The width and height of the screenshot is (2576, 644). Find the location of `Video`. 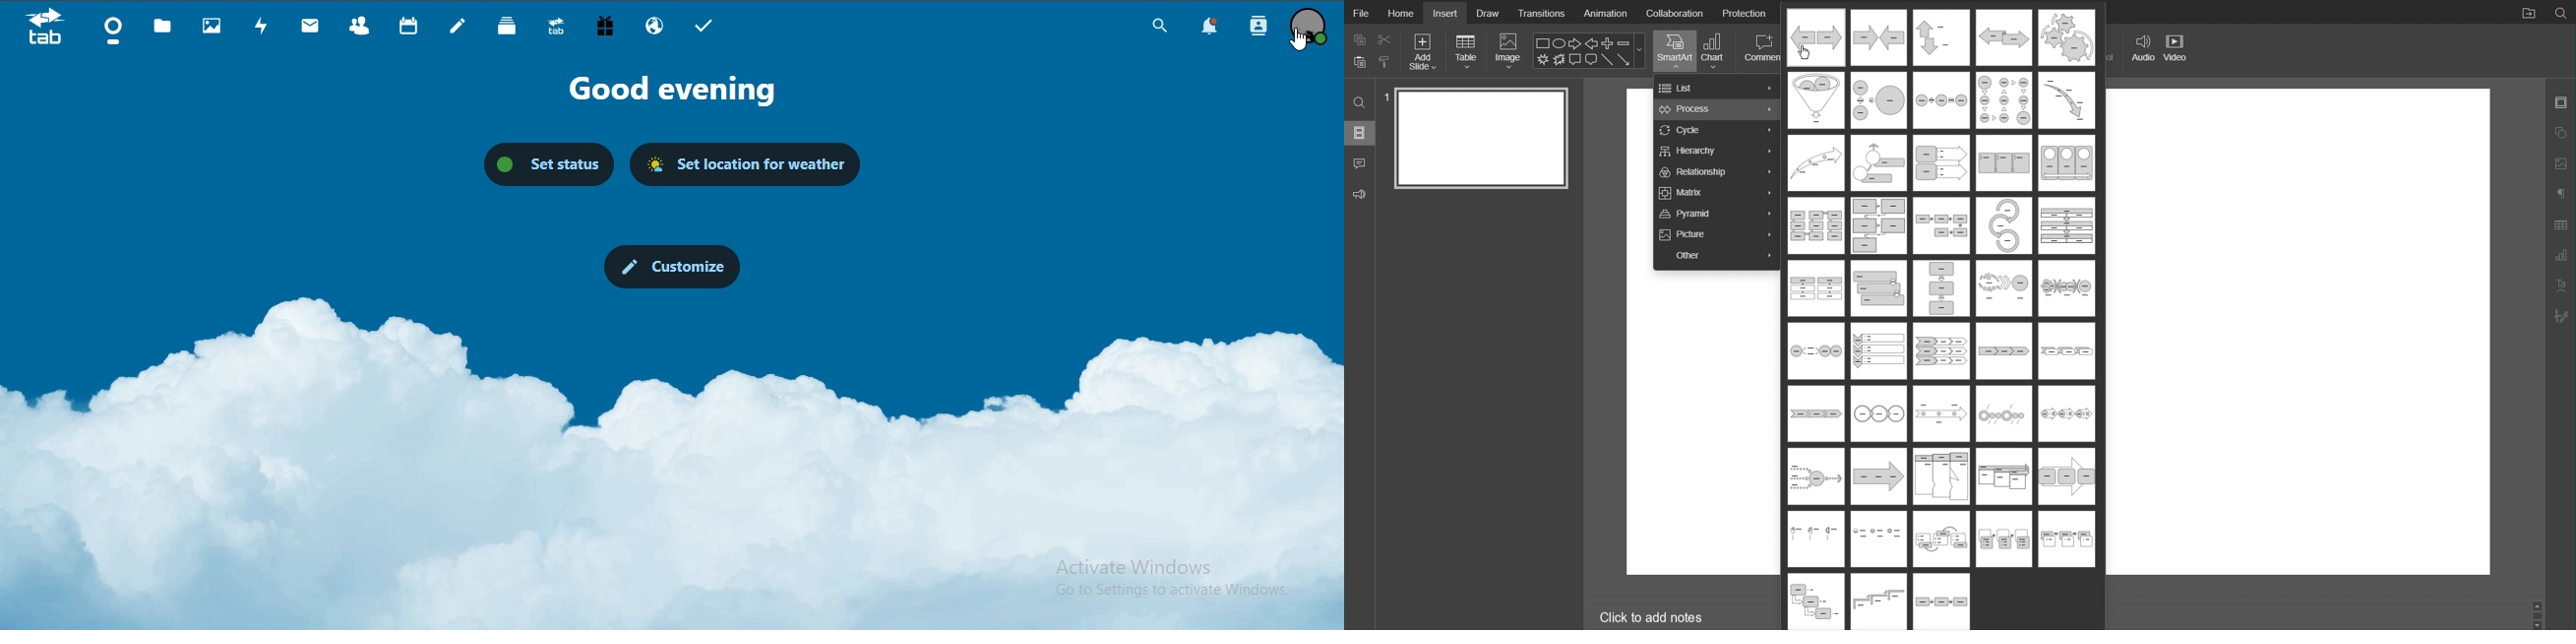

Video is located at coordinates (2178, 51).